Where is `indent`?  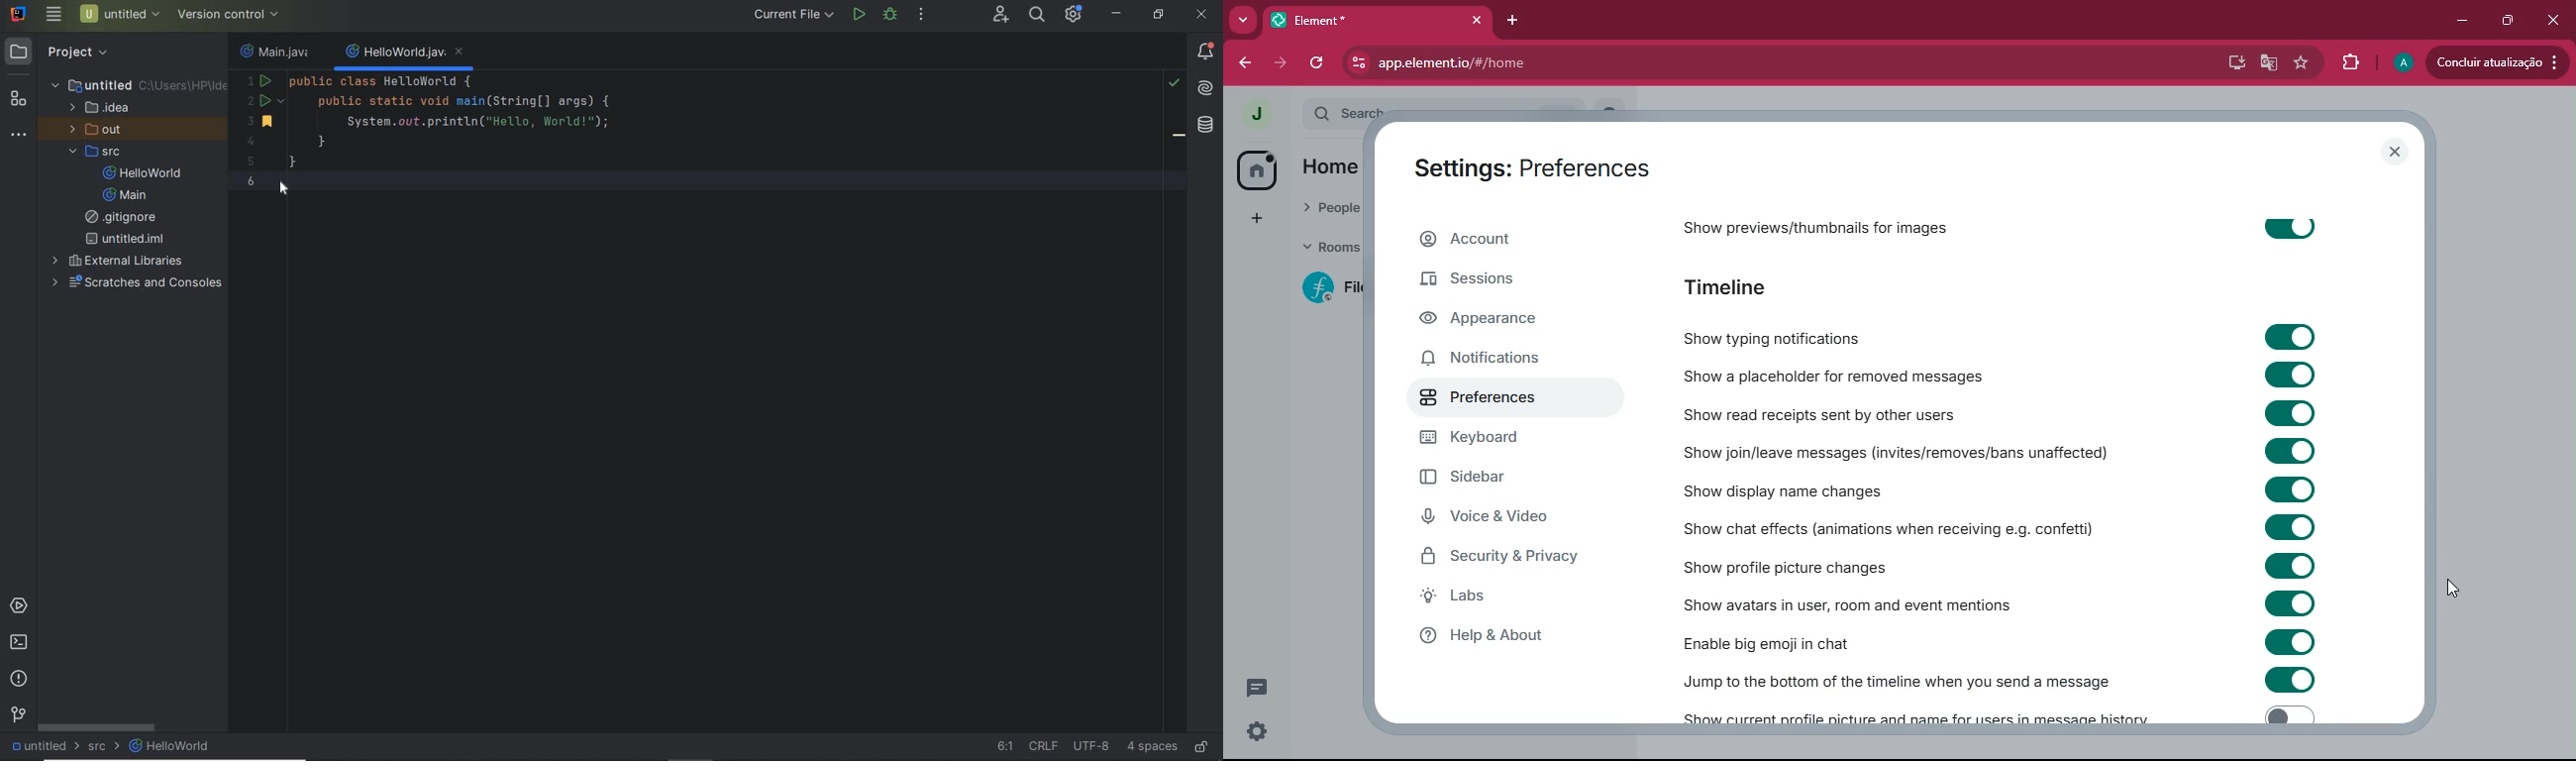 indent is located at coordinates (1153, 749).